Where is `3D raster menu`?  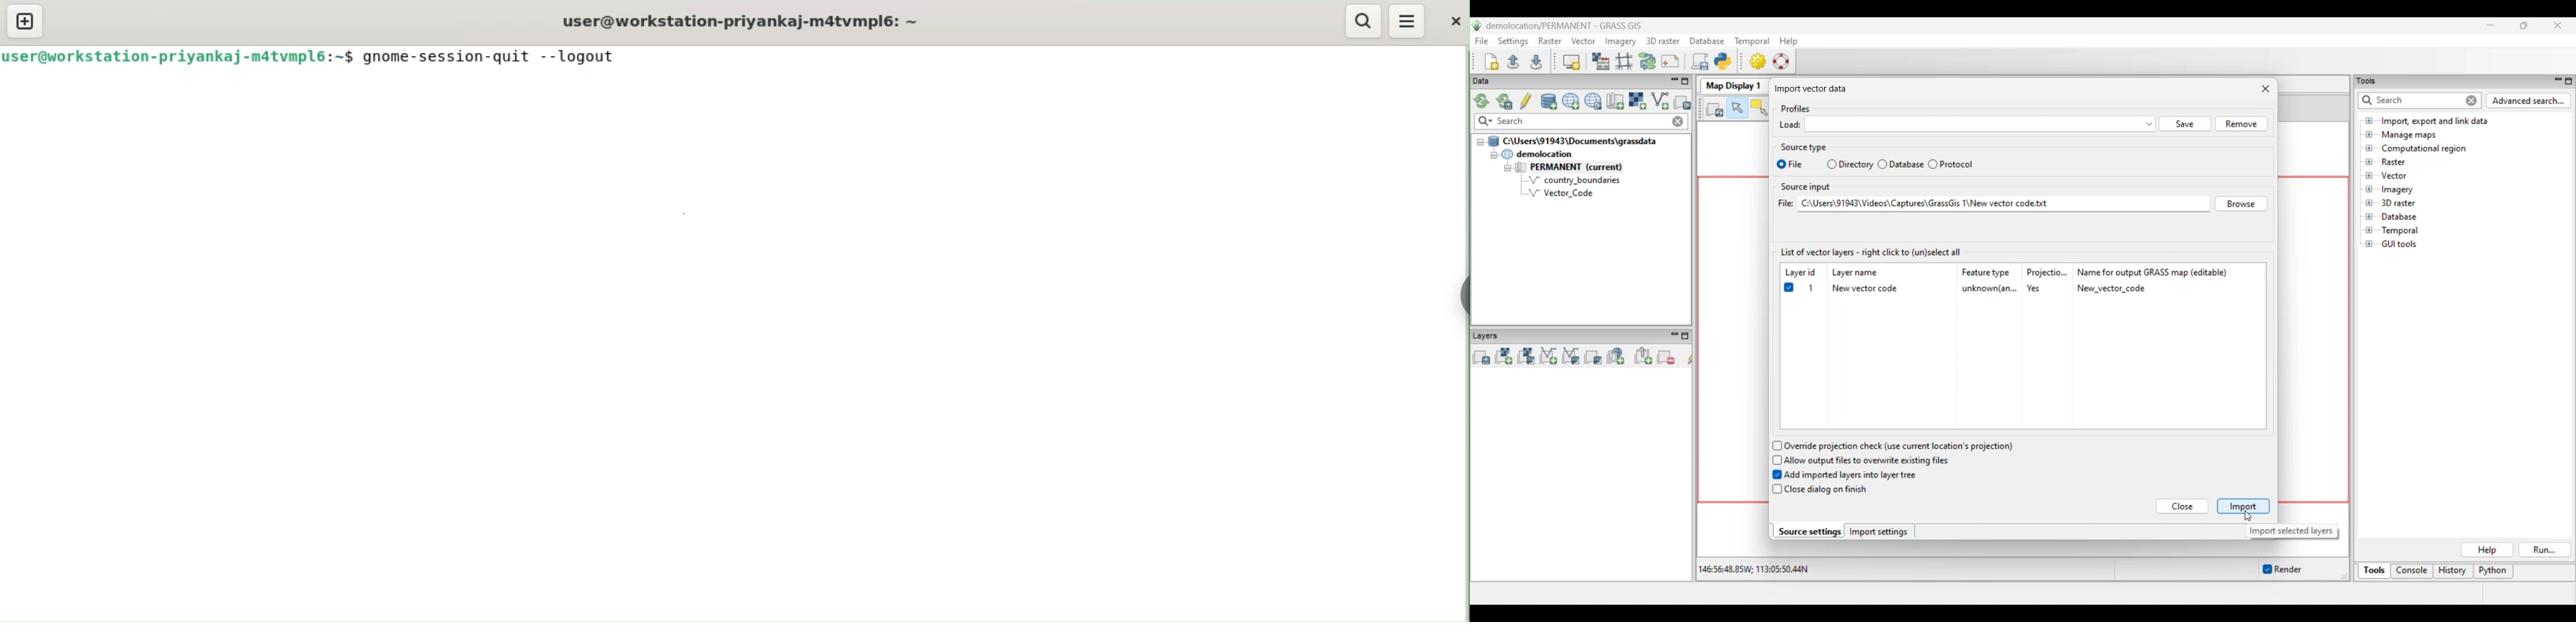
3D raster menu is located at coordinates (1663, 40).